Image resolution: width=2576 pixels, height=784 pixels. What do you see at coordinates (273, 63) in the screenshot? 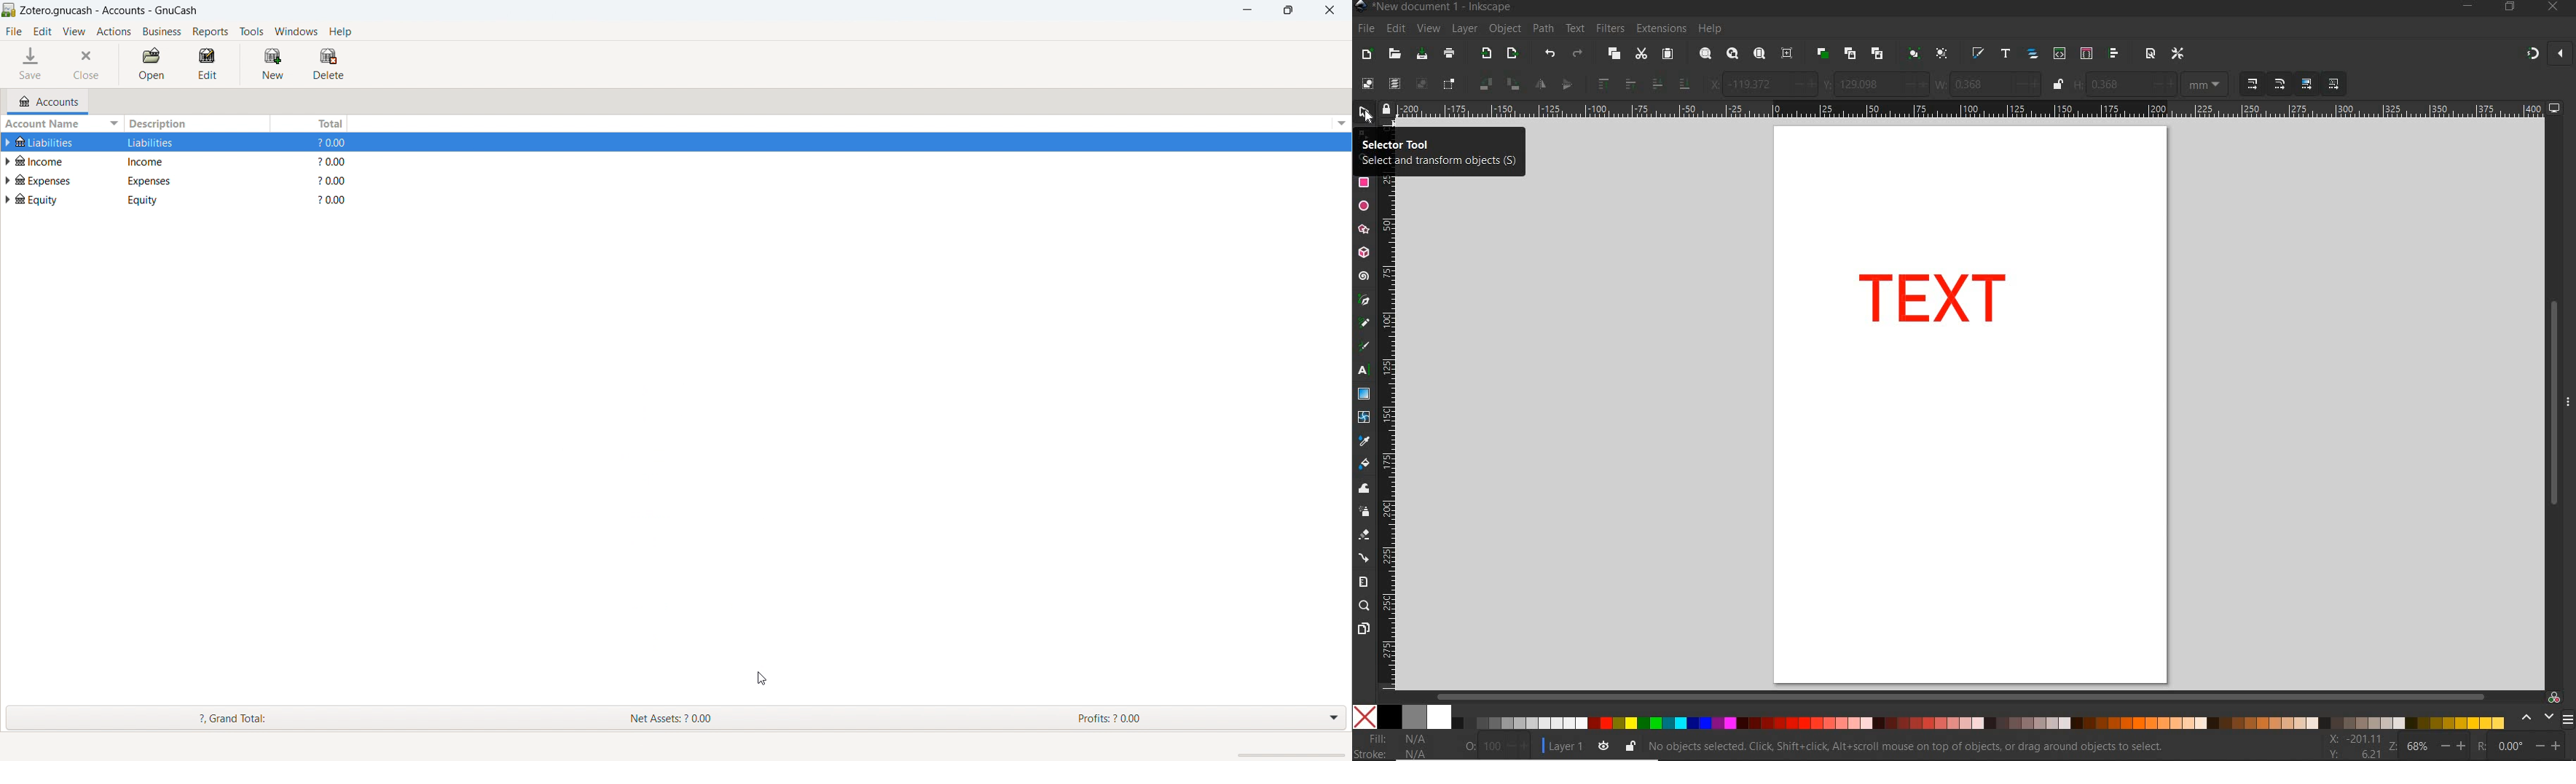
I see `new` at bounding box center [273, 63].